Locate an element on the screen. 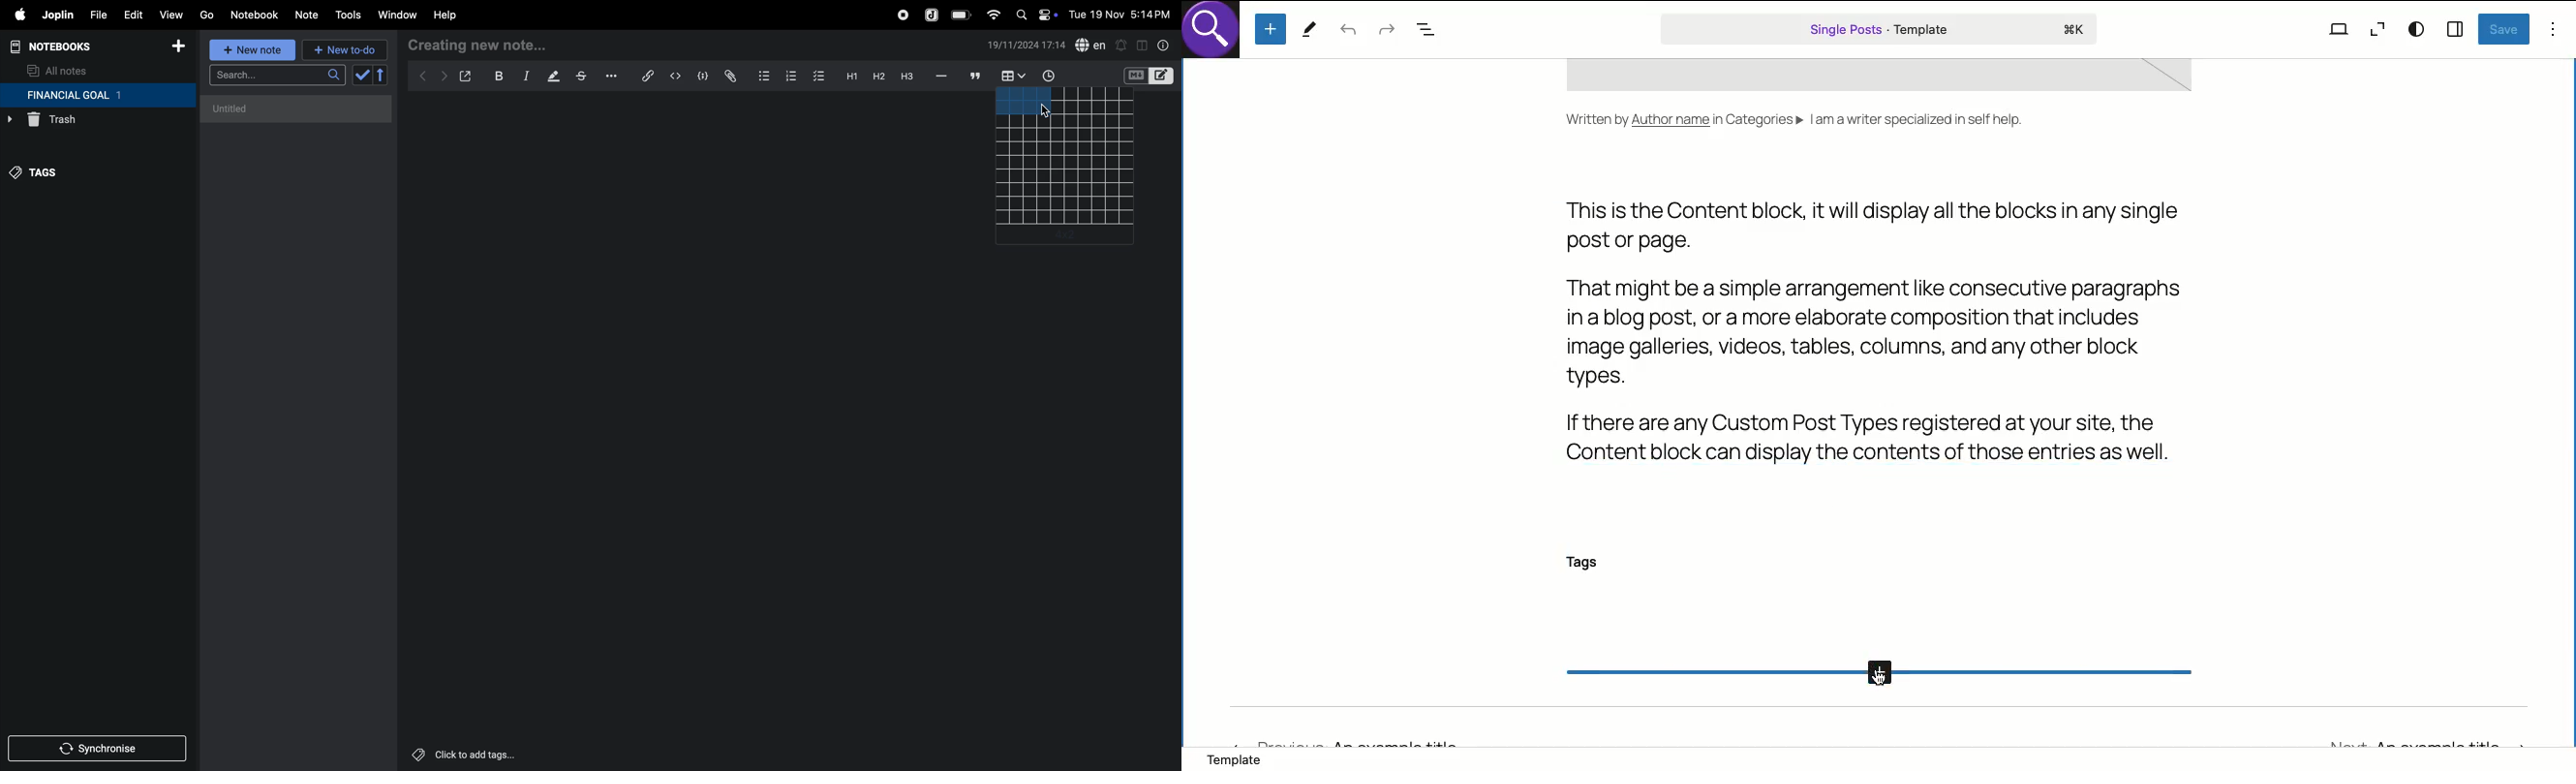  stketchbook is located at coordinates (583, 78).